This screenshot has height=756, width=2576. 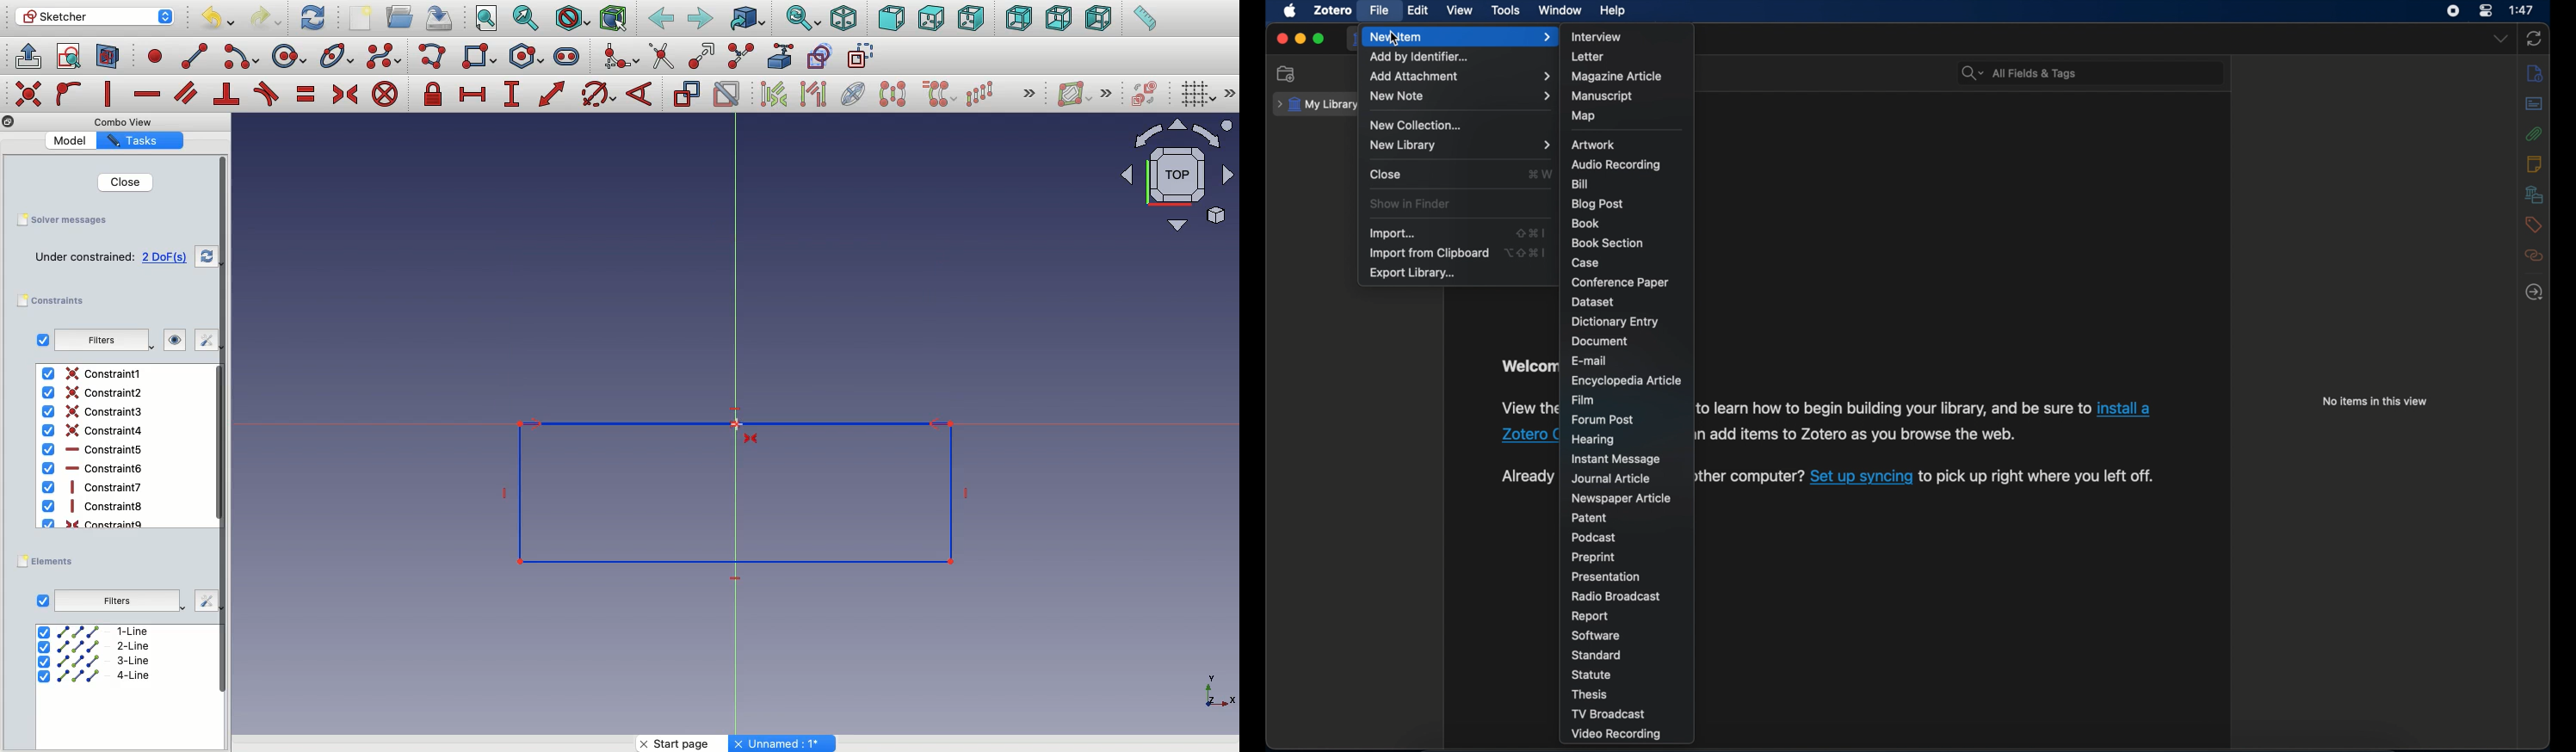 I want to click on 3-line, so click(x=96, y=662).